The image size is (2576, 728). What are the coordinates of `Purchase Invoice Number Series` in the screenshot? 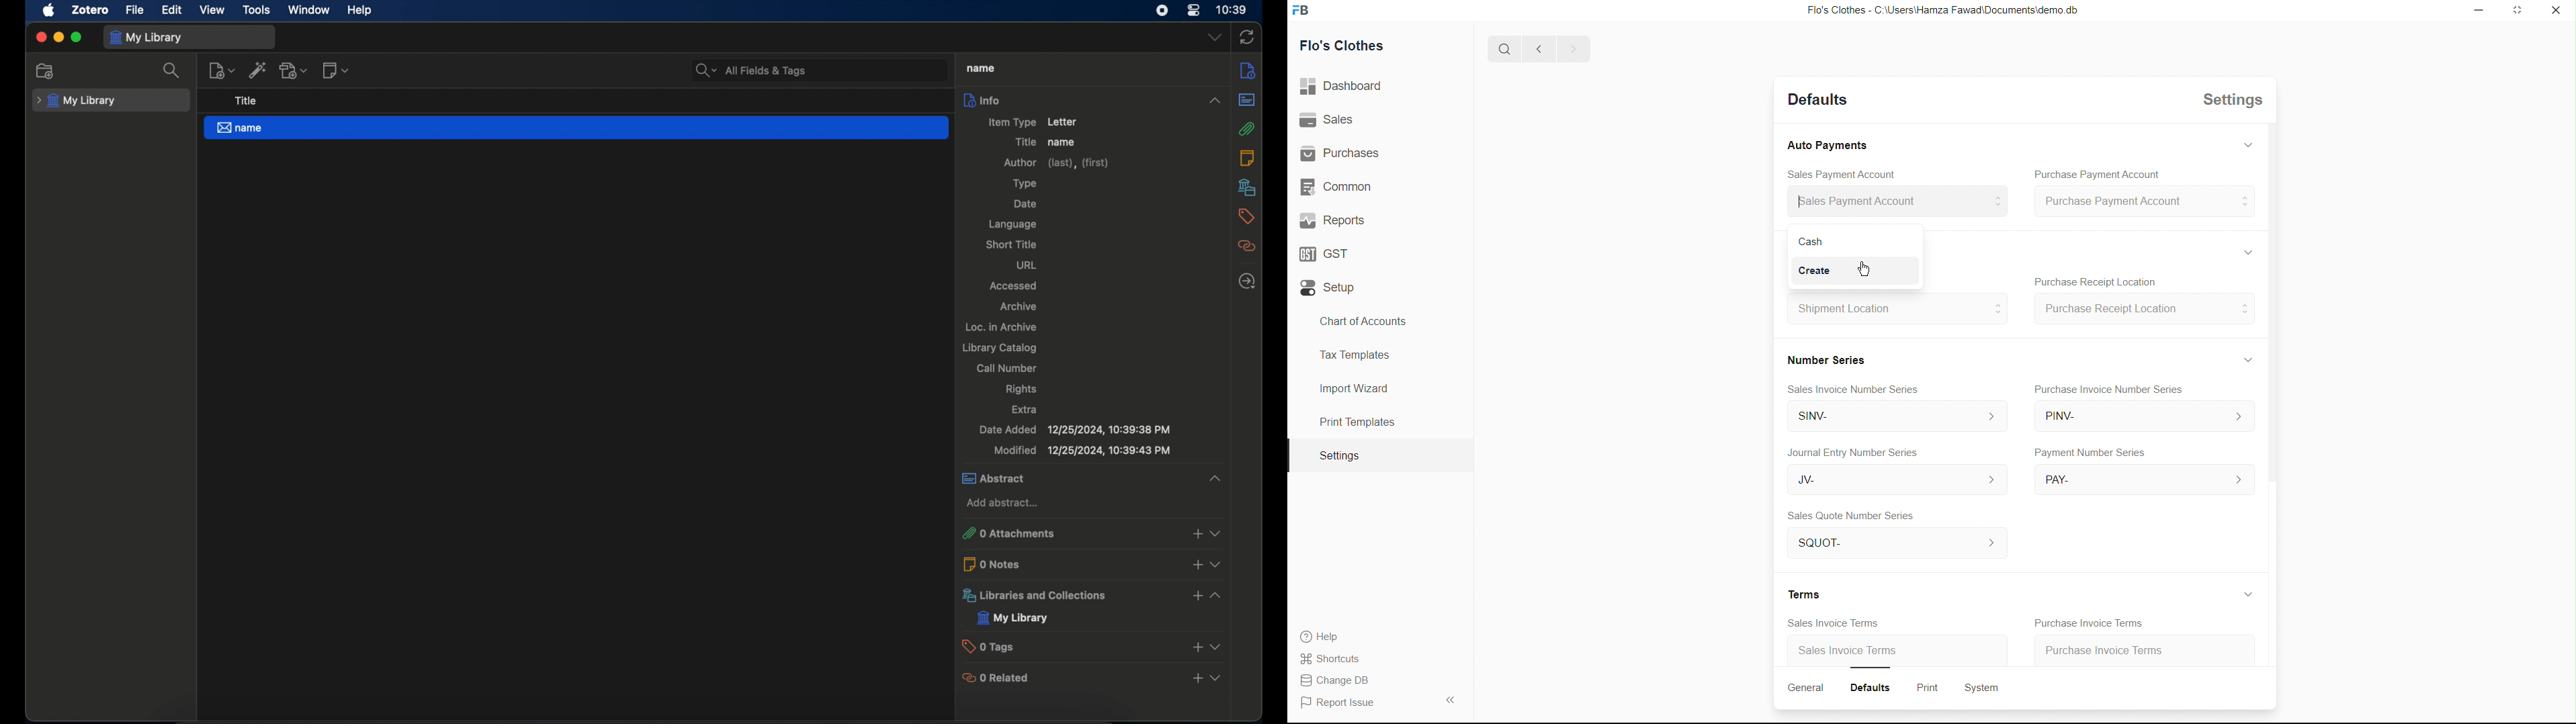 It's located at (2107, 389).